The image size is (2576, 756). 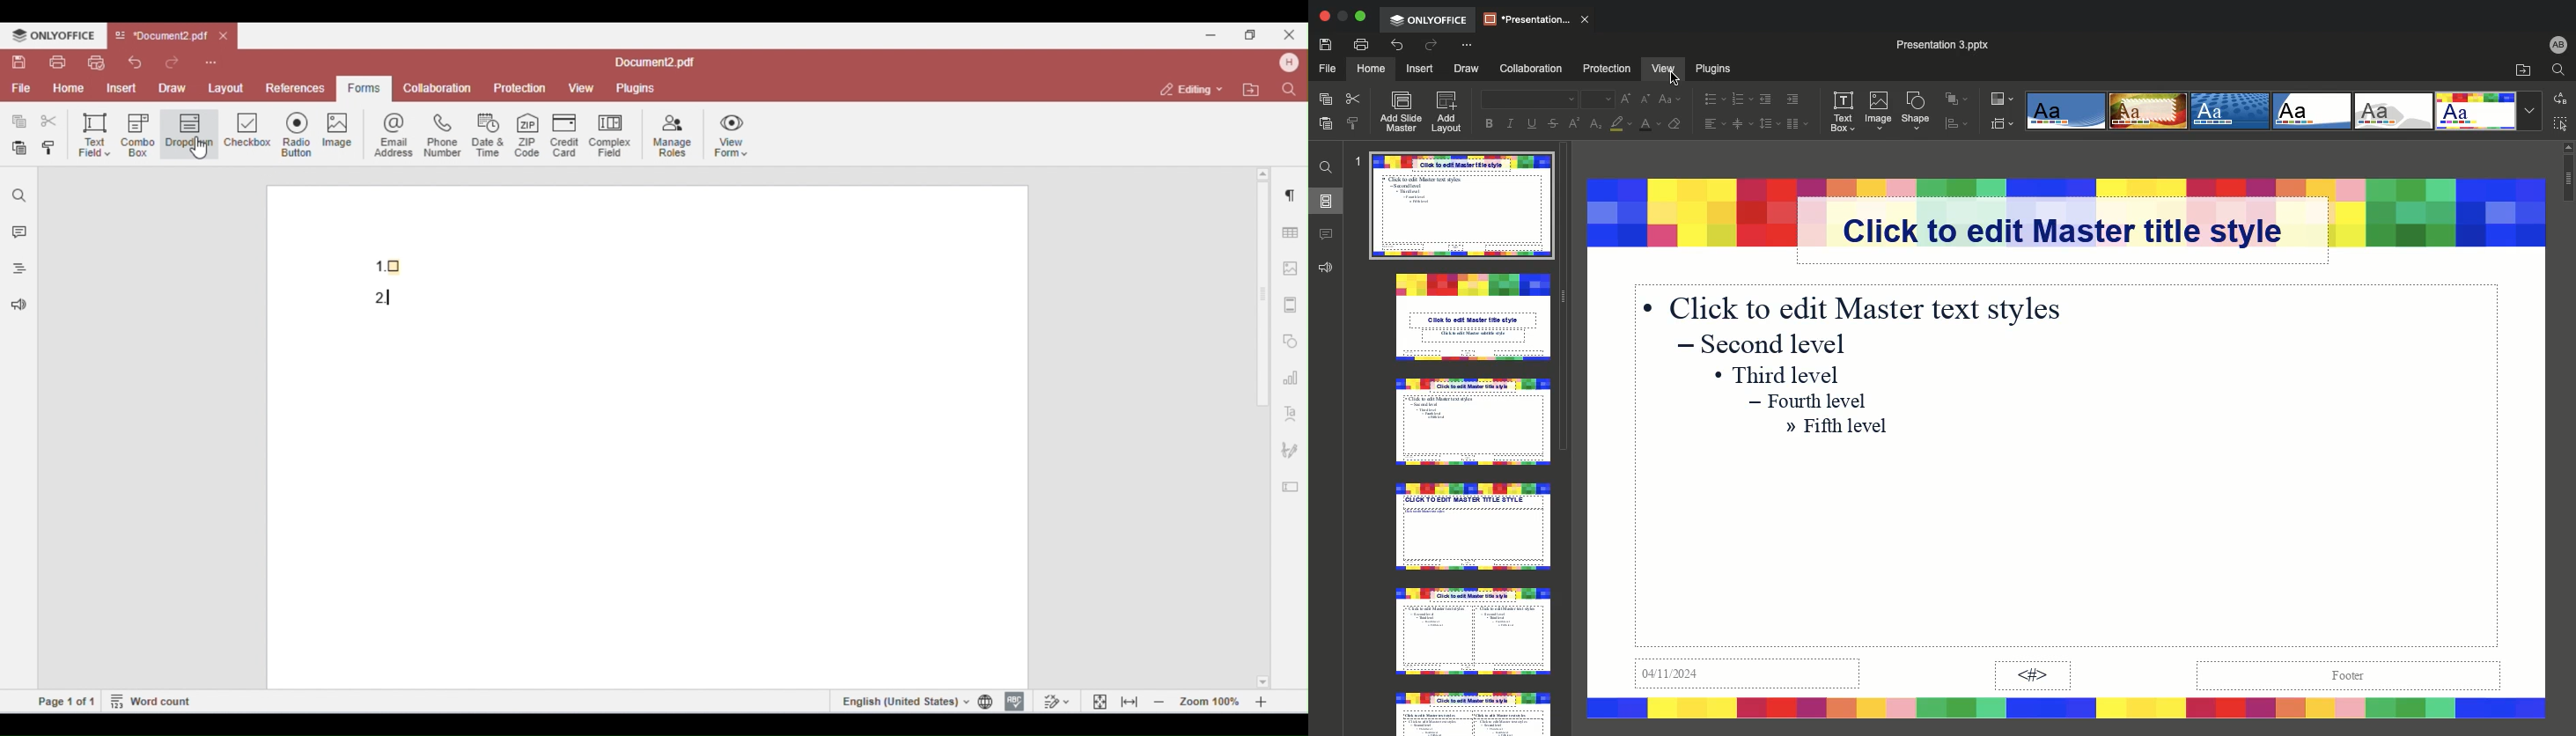 What do you see at coordinates (2561, 99) in the screenshot?
I see `Replace` at bounding box center [2561, 99].